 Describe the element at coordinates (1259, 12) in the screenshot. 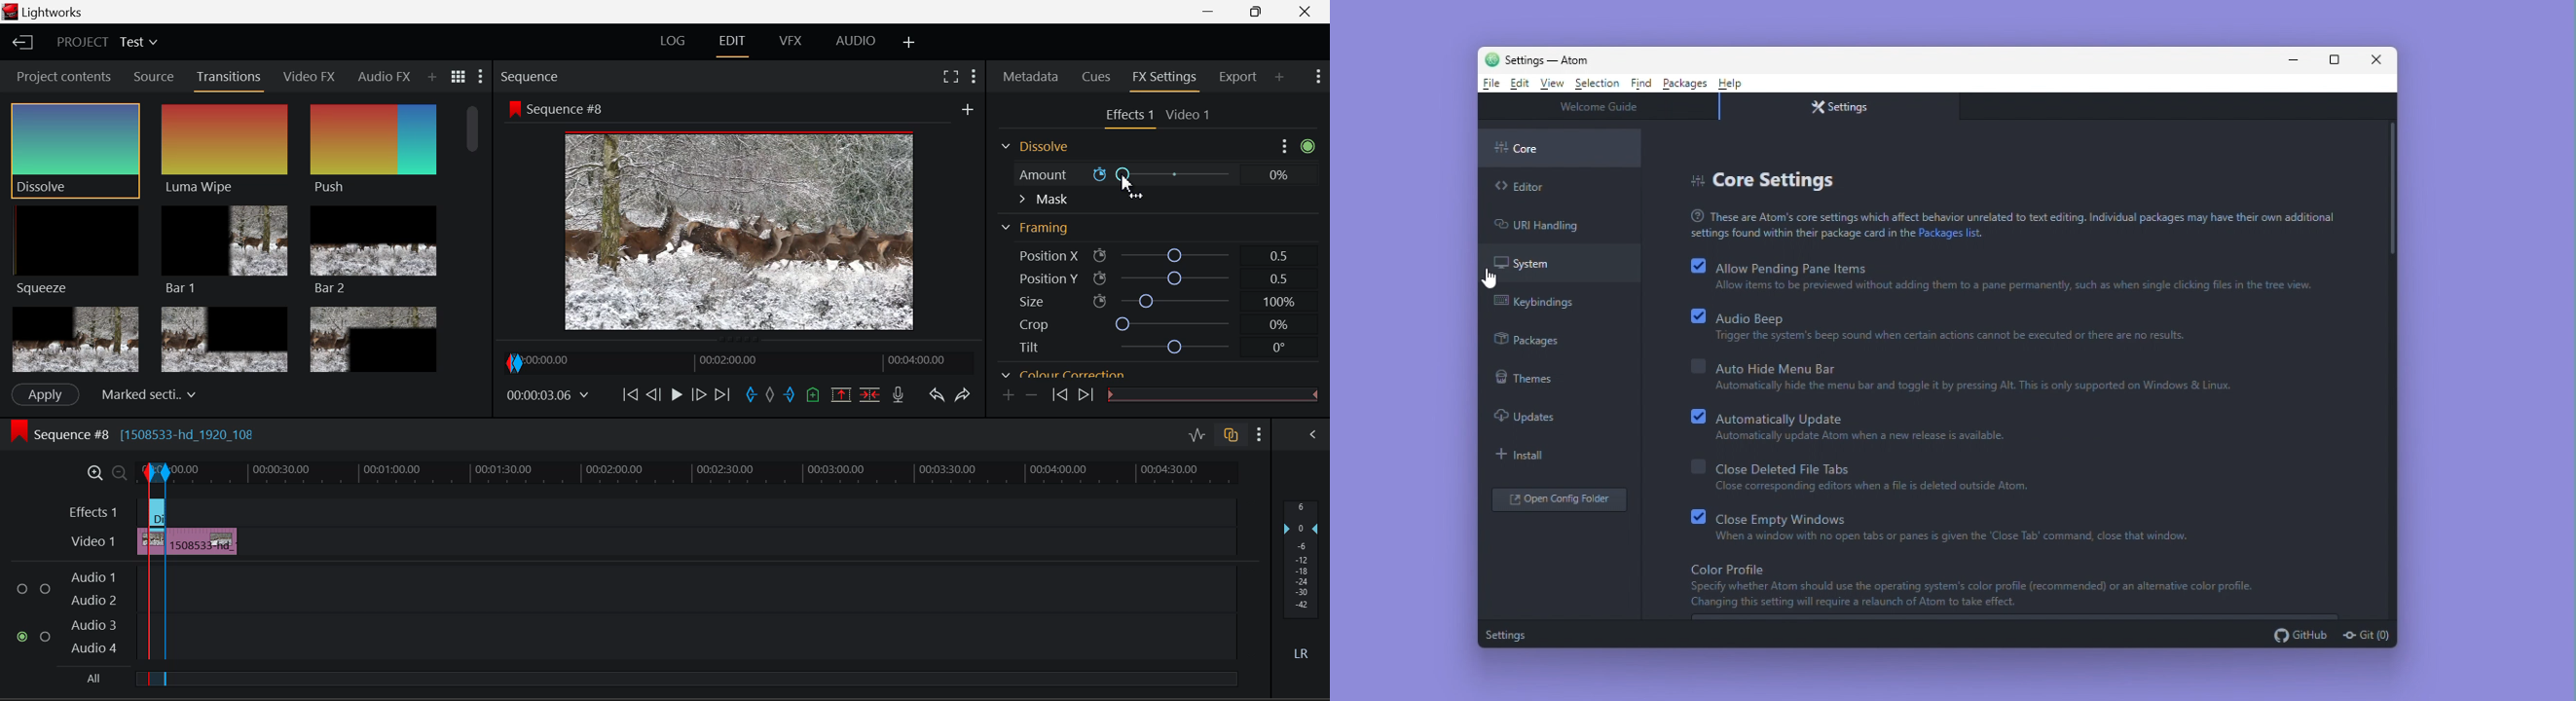

I see `Minimize` at that location.